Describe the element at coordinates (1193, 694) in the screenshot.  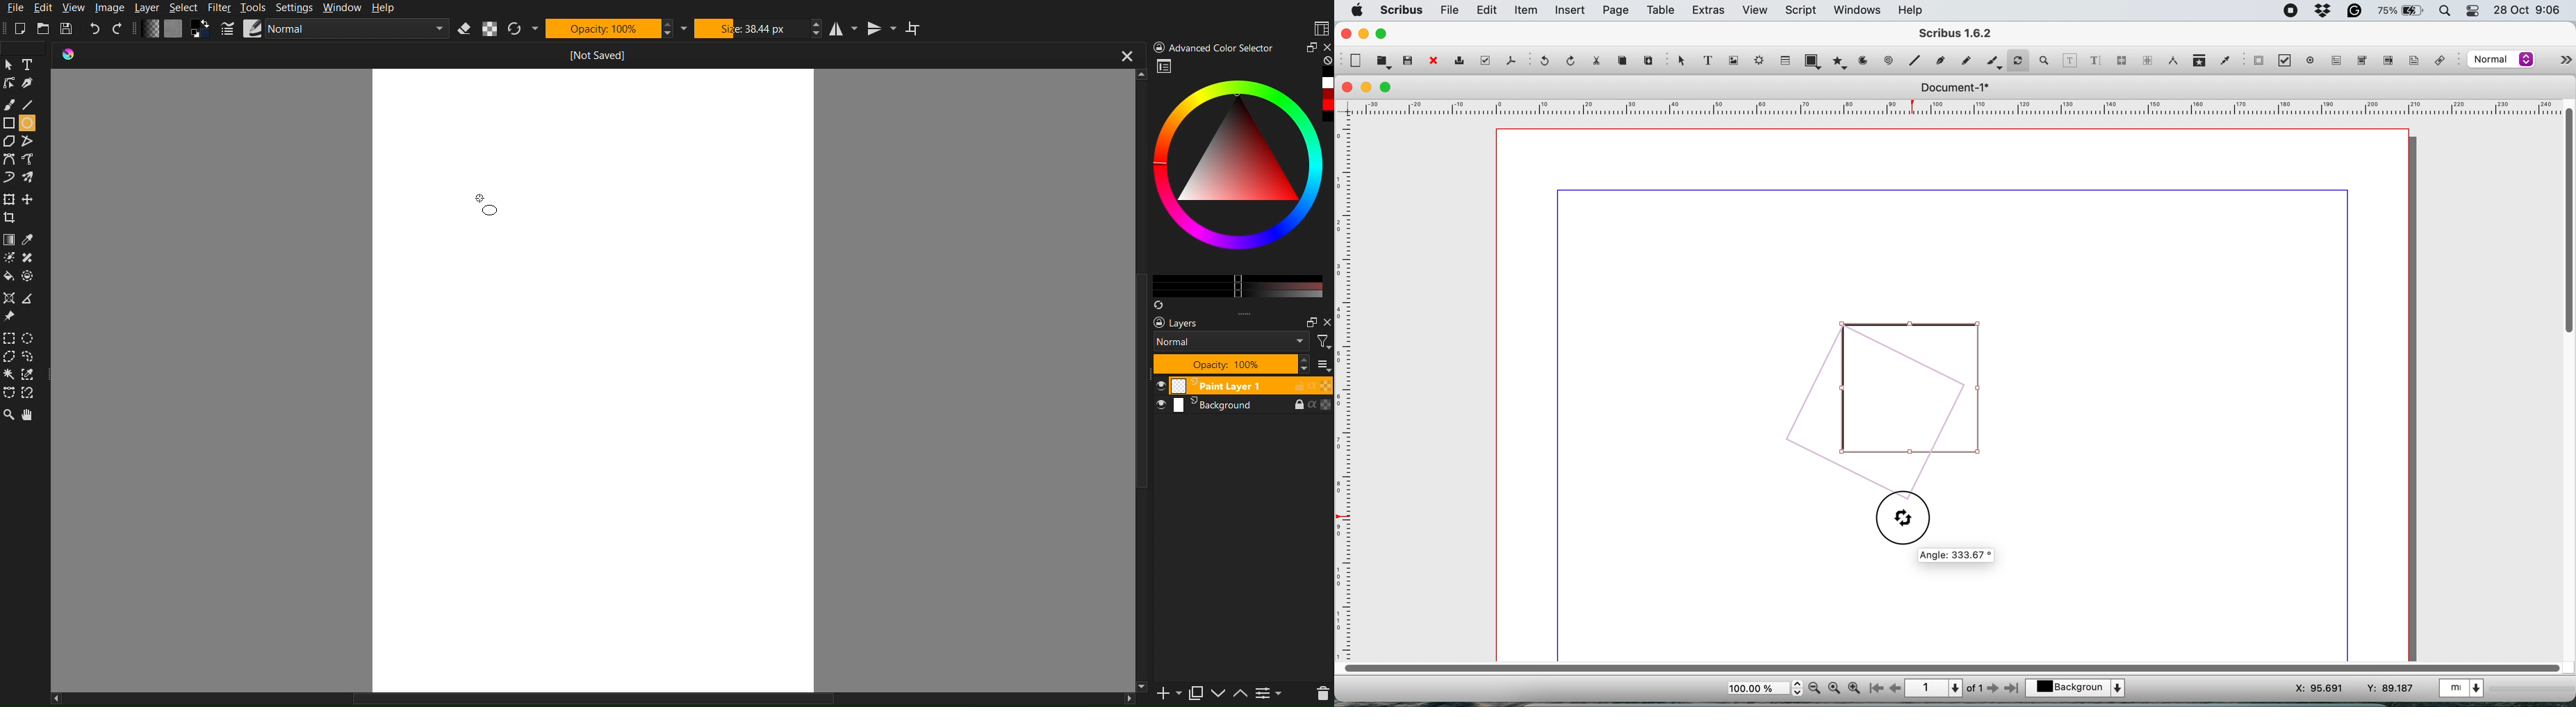
I see `copy` at that location.